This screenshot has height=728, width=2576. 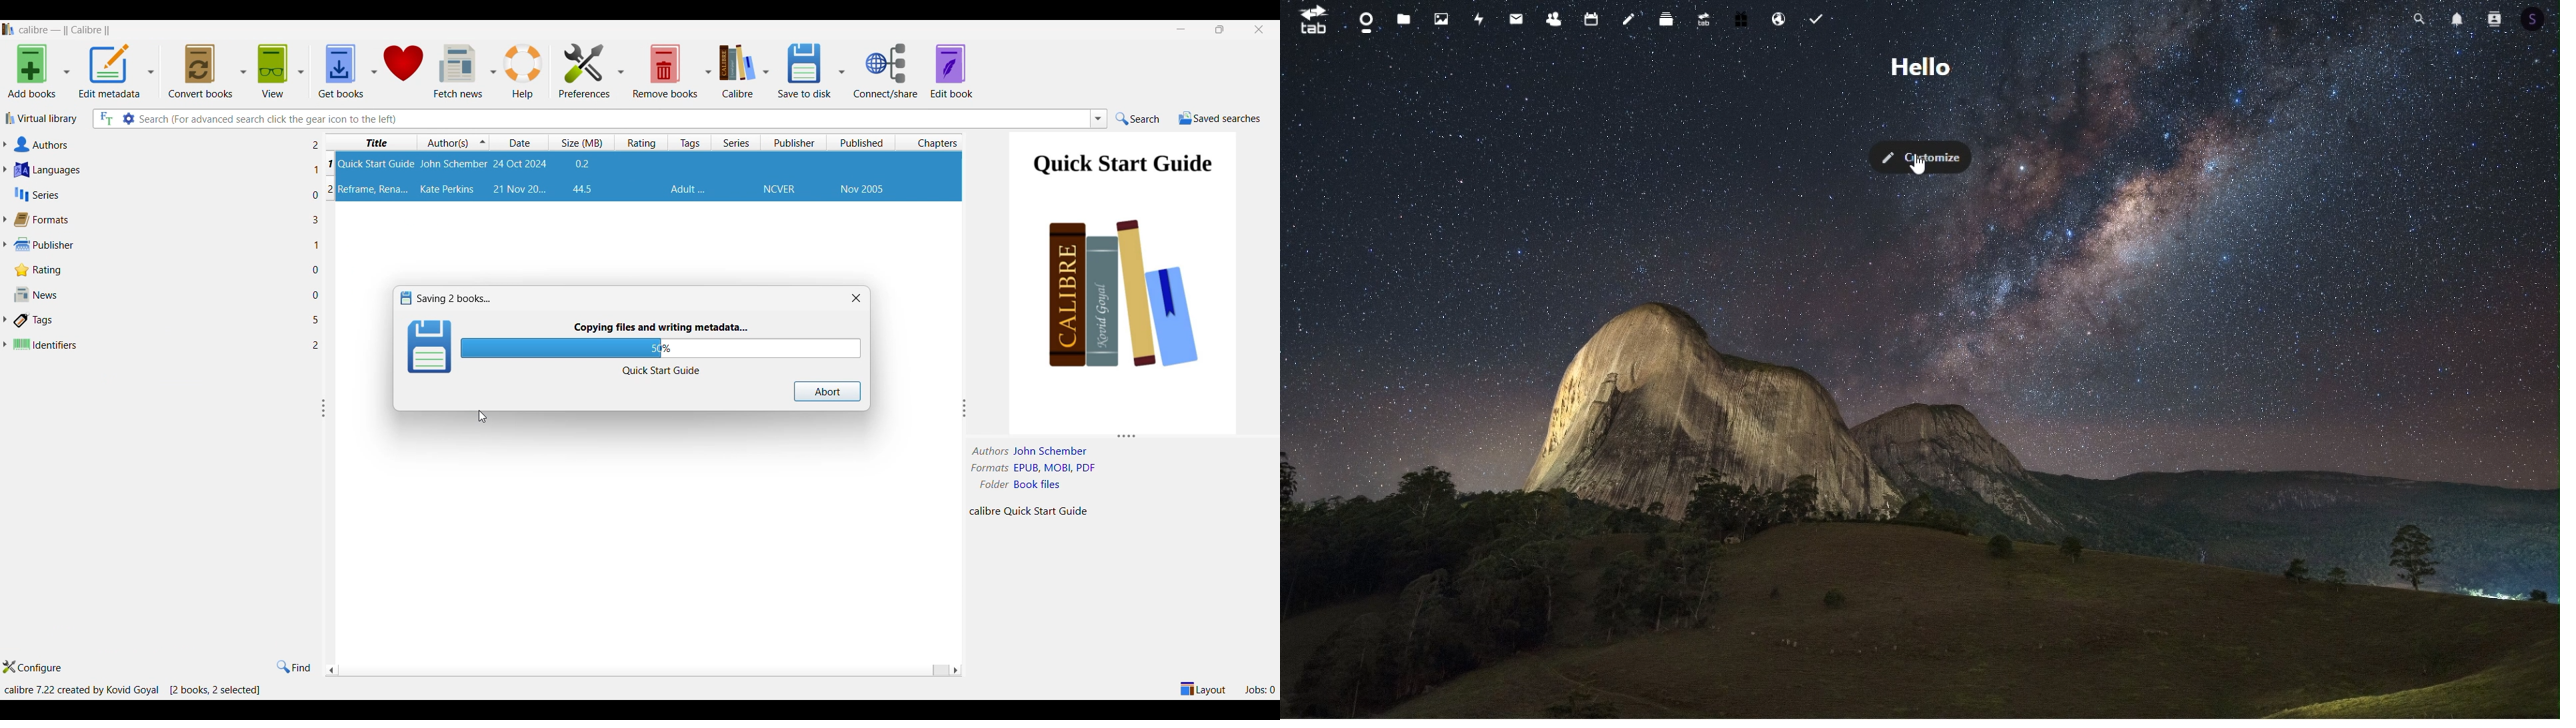 I want to click on Authors column, current sorting, so click(x=455, y=143).